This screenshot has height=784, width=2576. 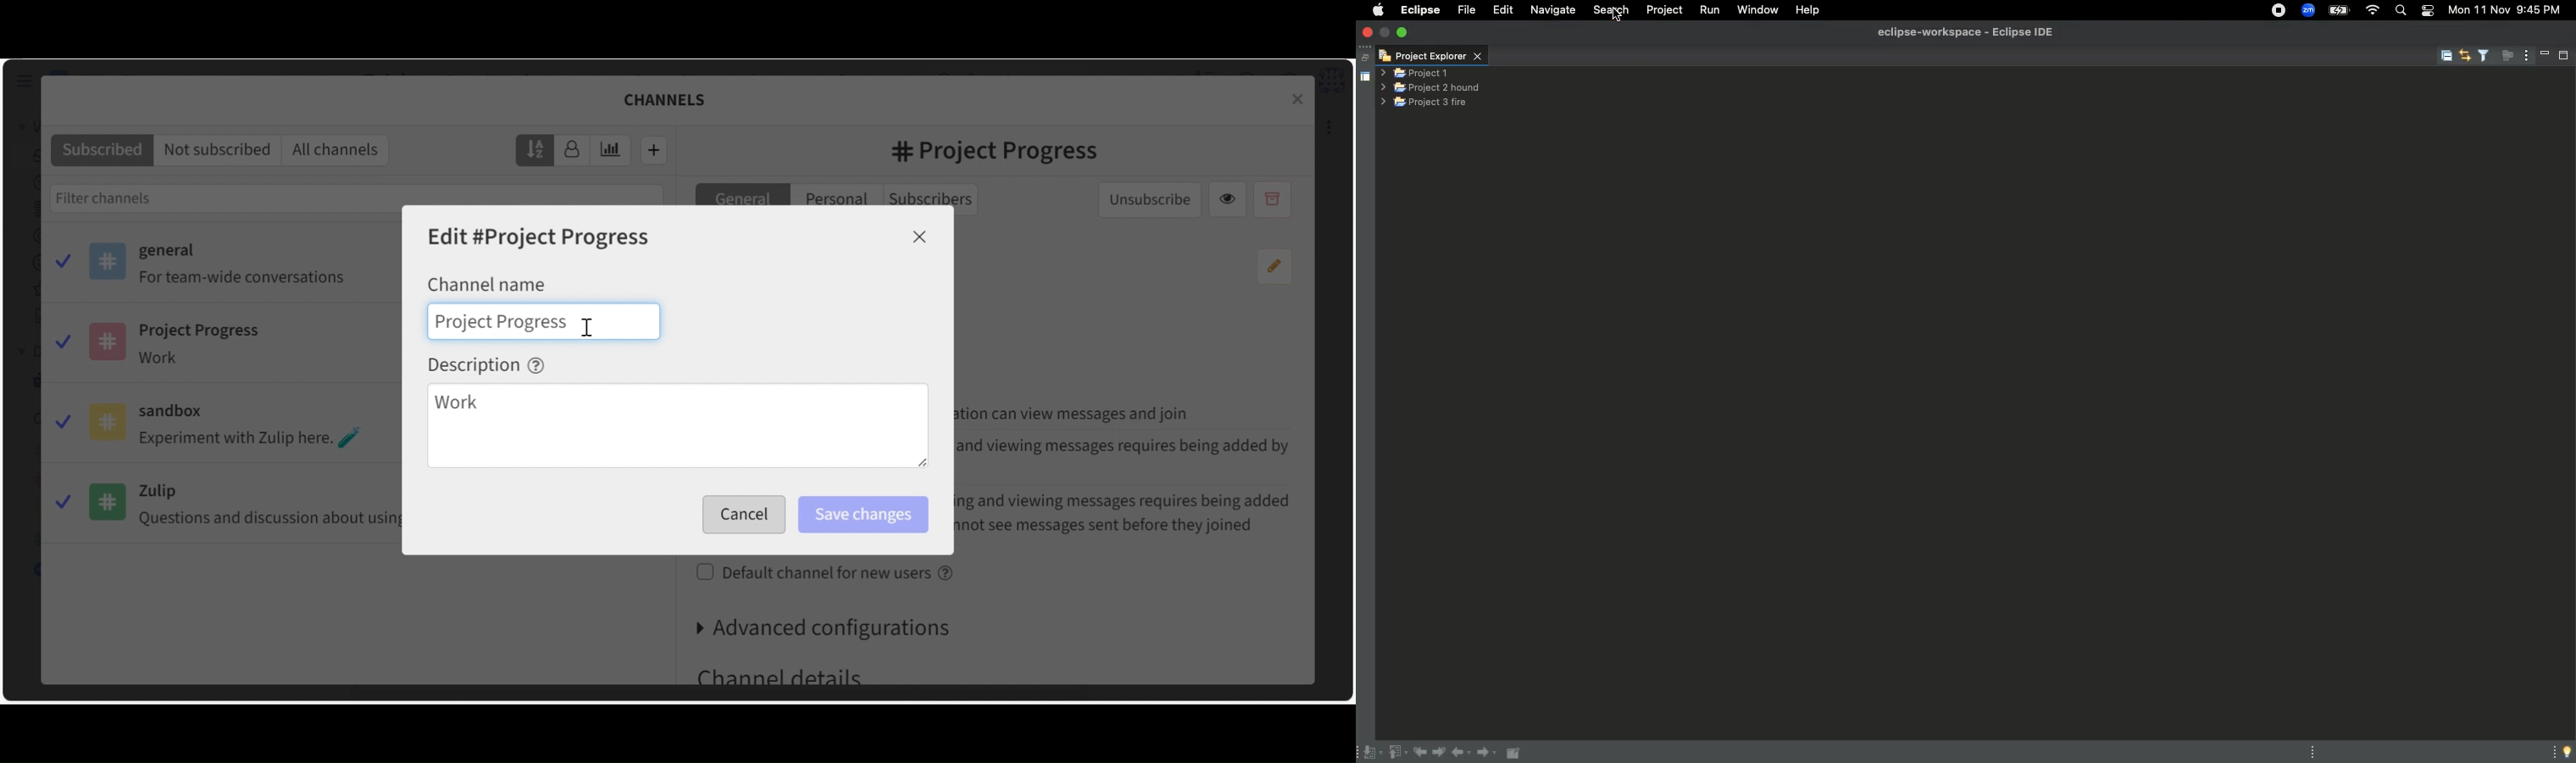 What do you see at coordinates (920, 237) in the screenshot?
I see `Close` at bounding box center [920, 237].